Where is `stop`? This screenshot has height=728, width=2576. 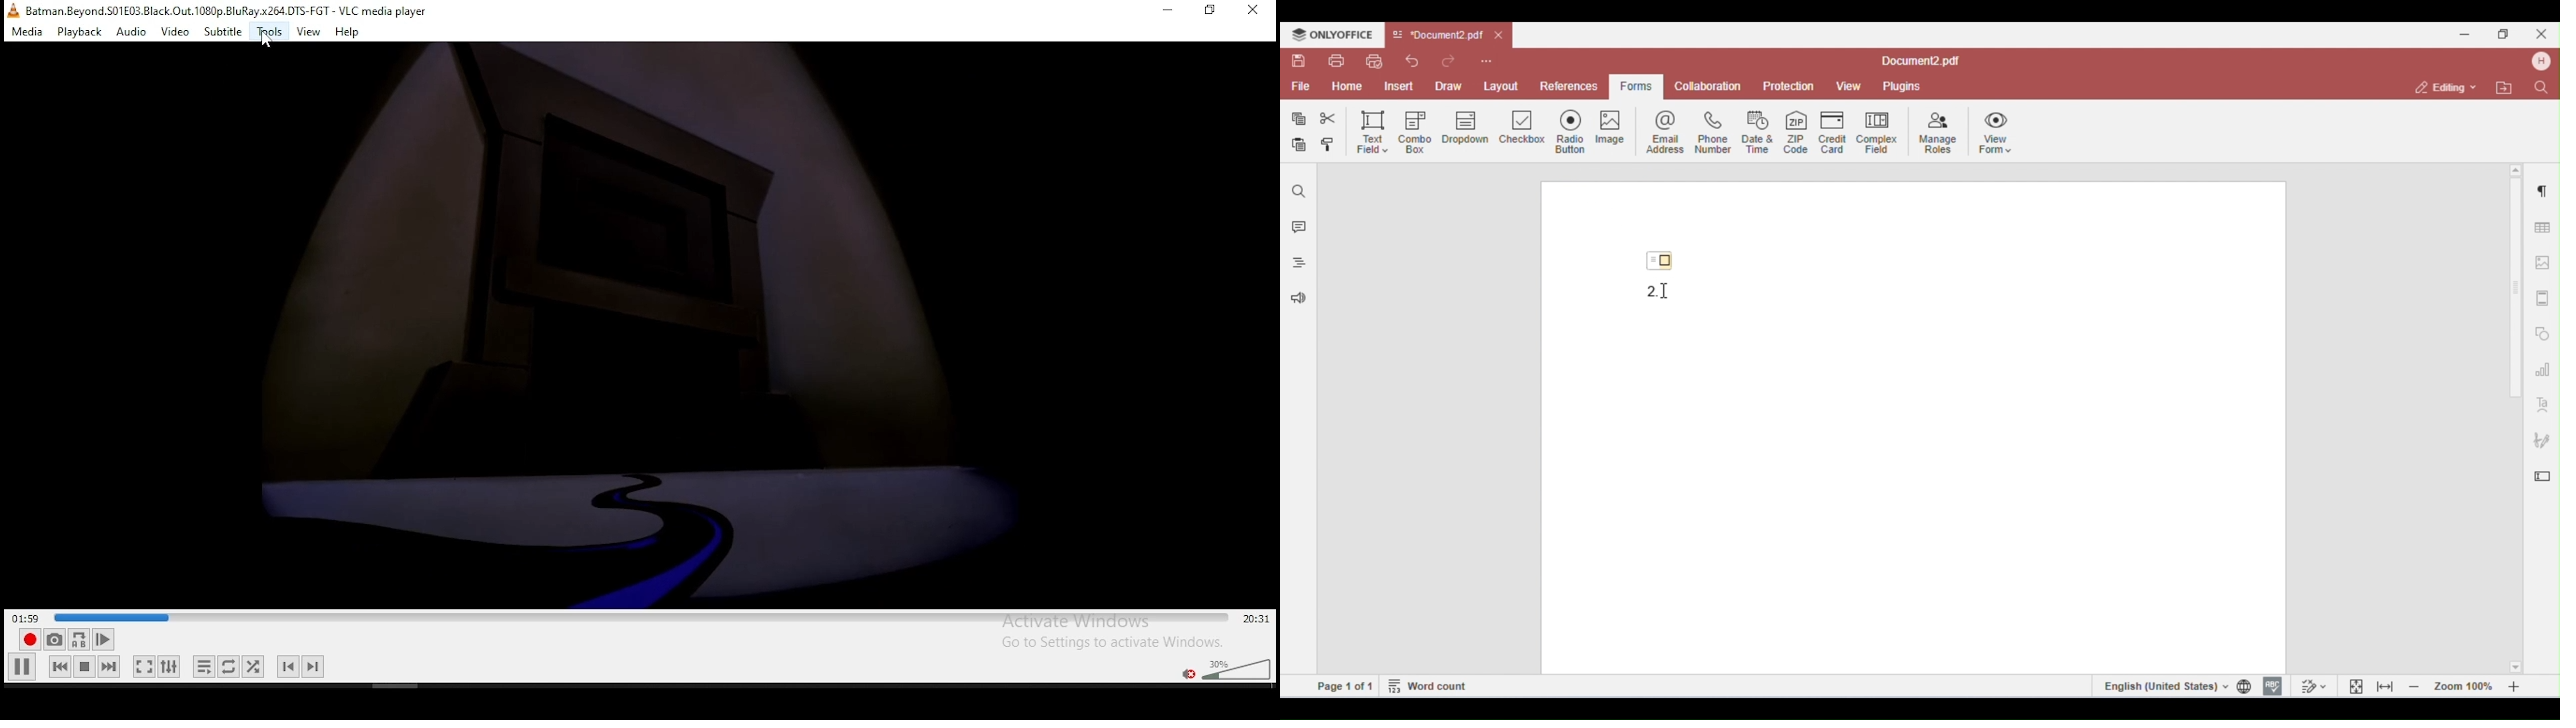 stop is located at coordinates (84, 666).